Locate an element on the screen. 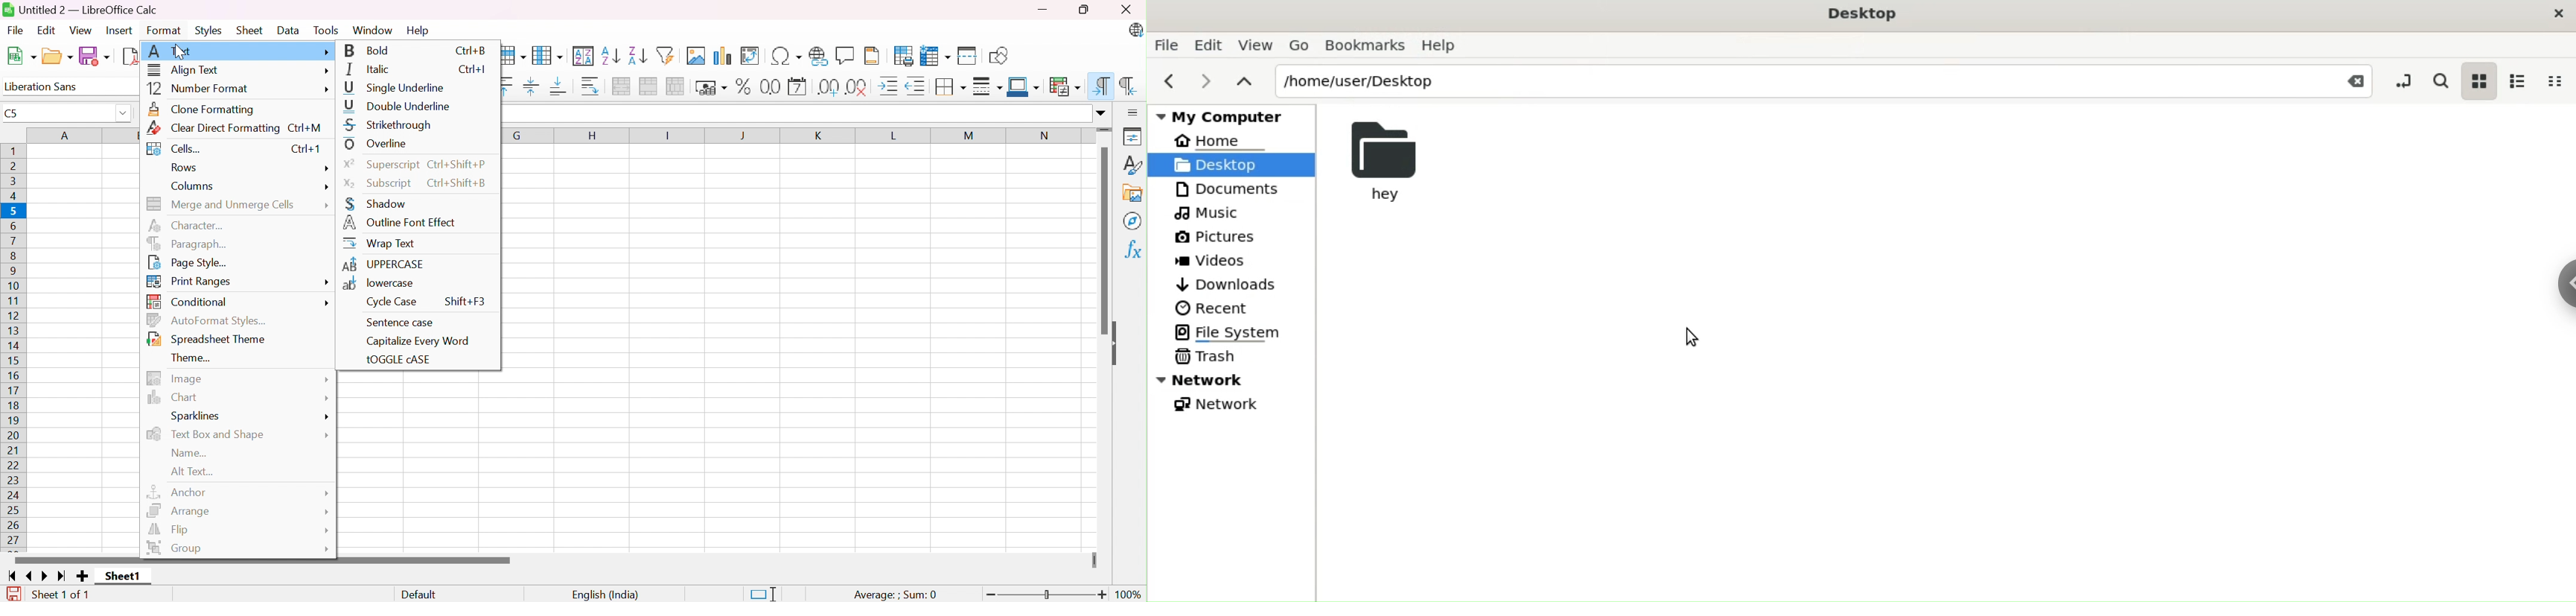  Help is located at coordinates (420, 31).